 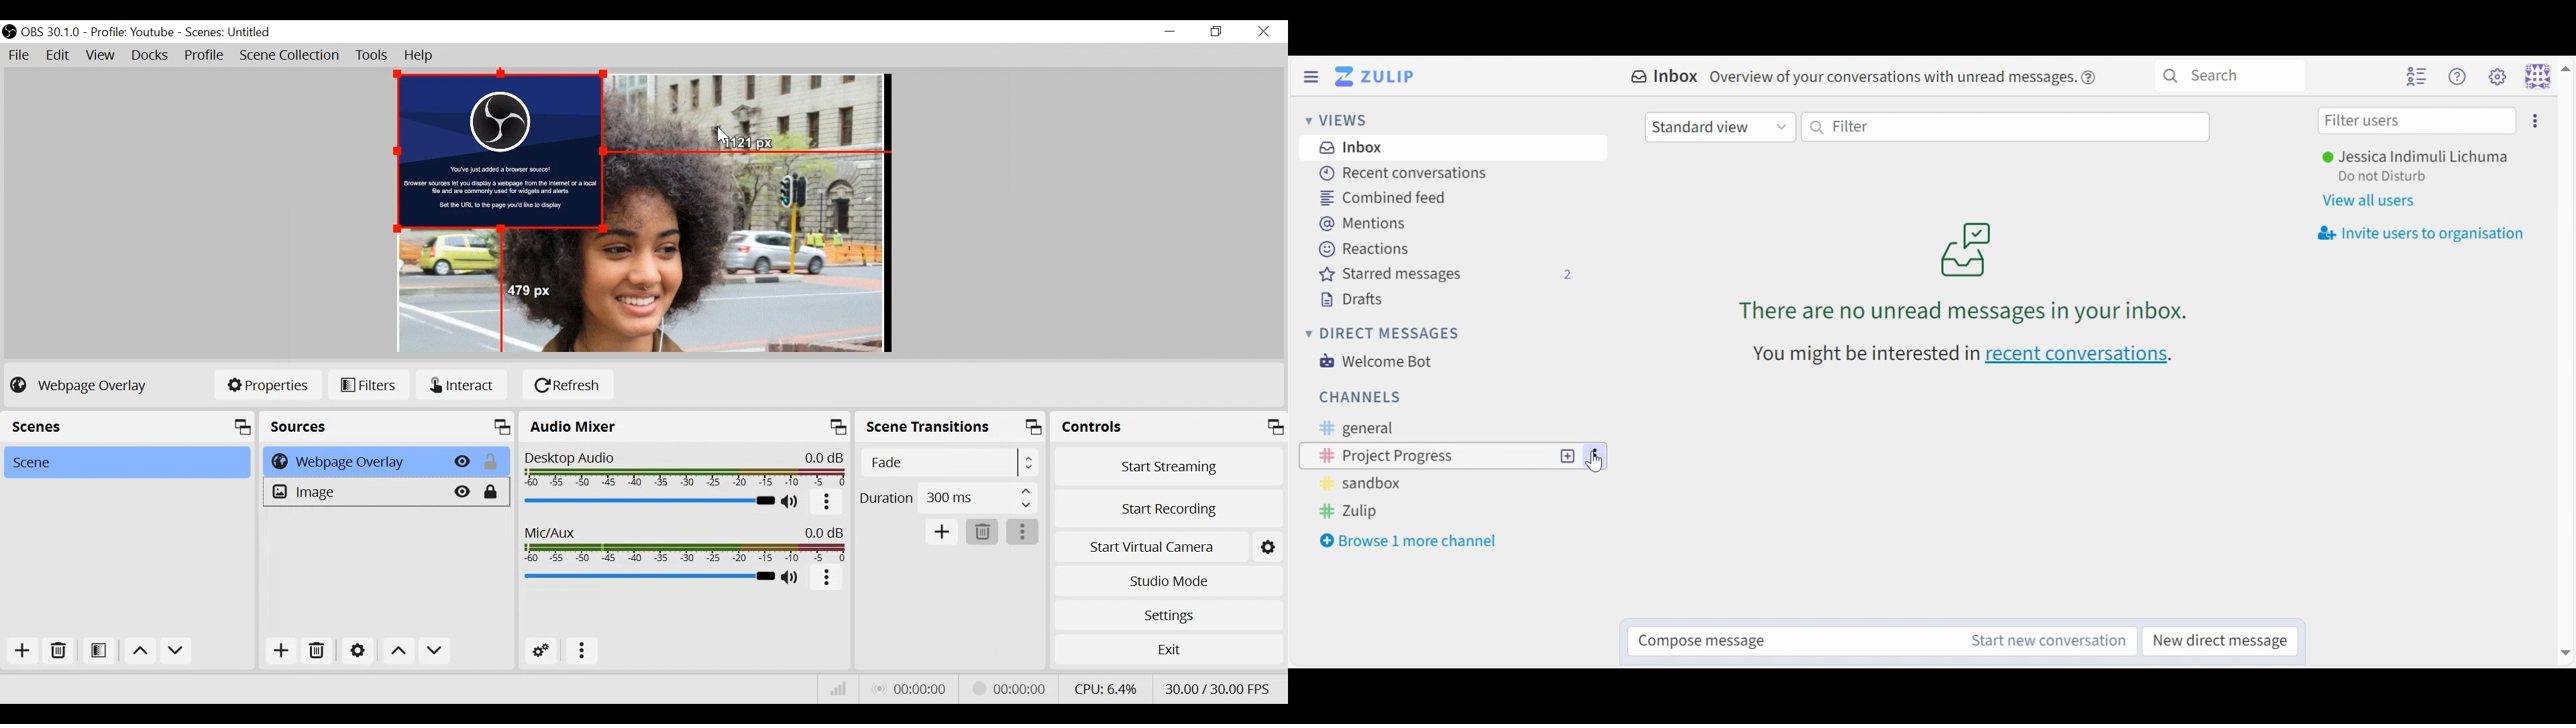 I want to click on Desktop Icon, so click(x=685, y=469).